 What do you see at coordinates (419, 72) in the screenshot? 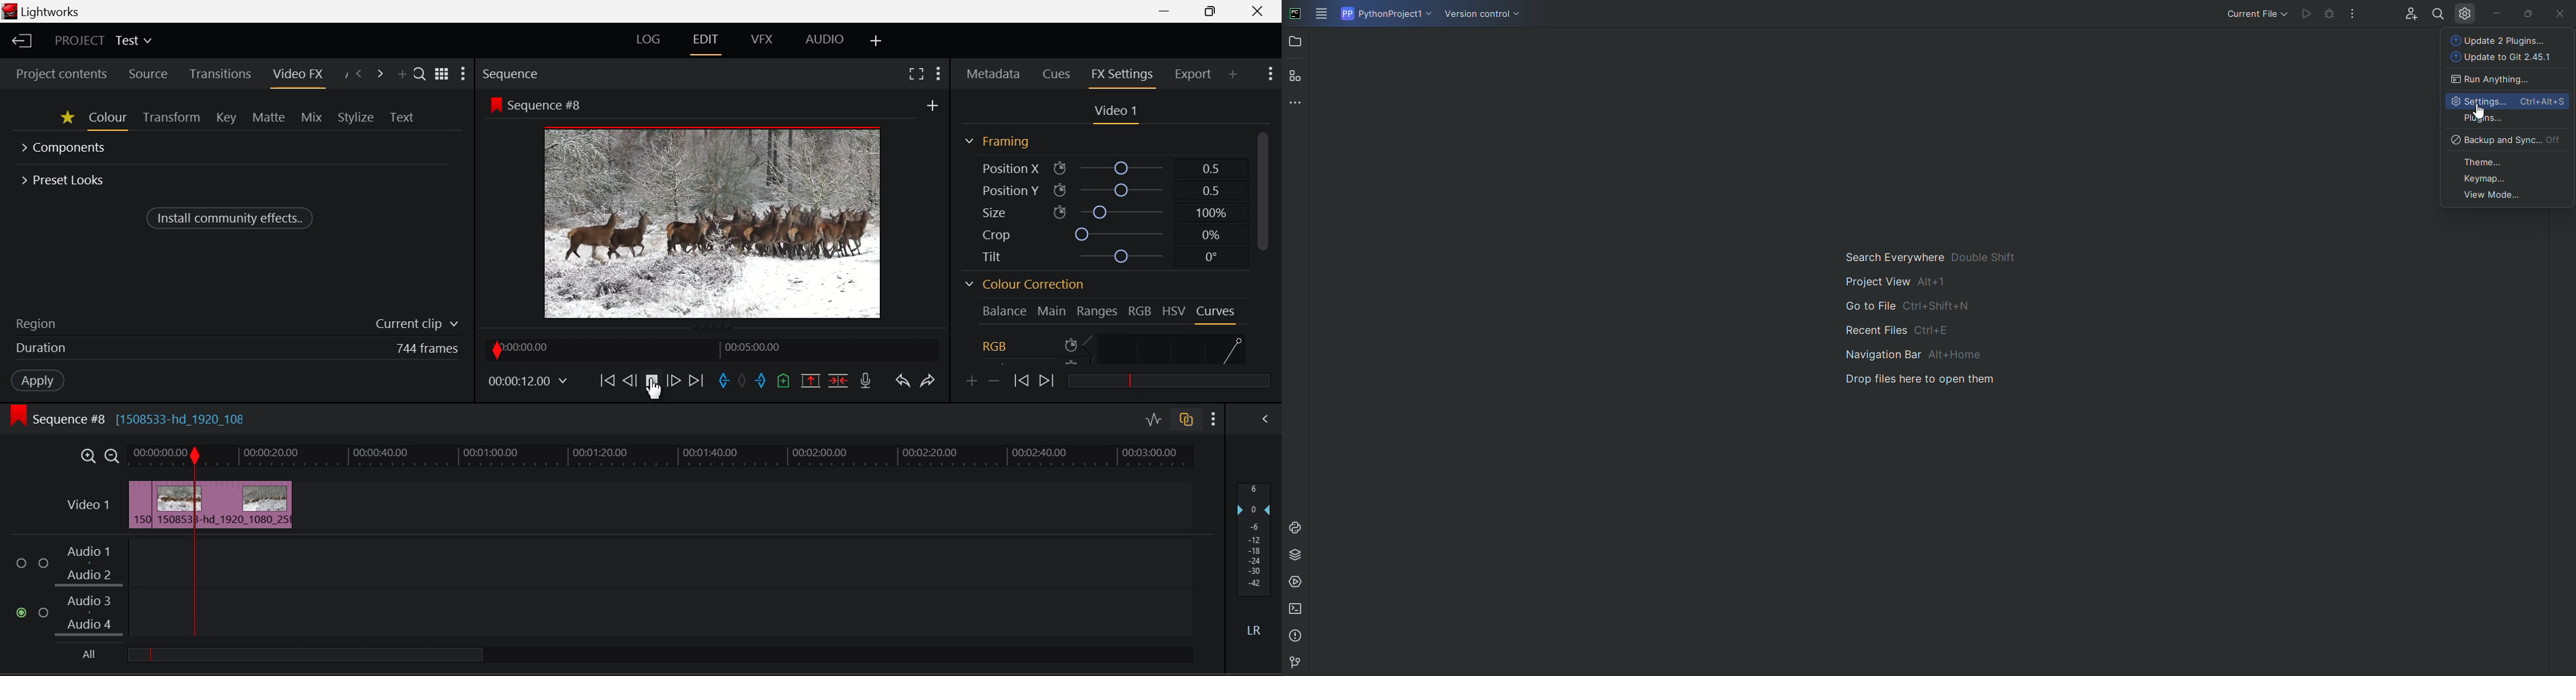
I see `Search` at bounding box center [419, 72].